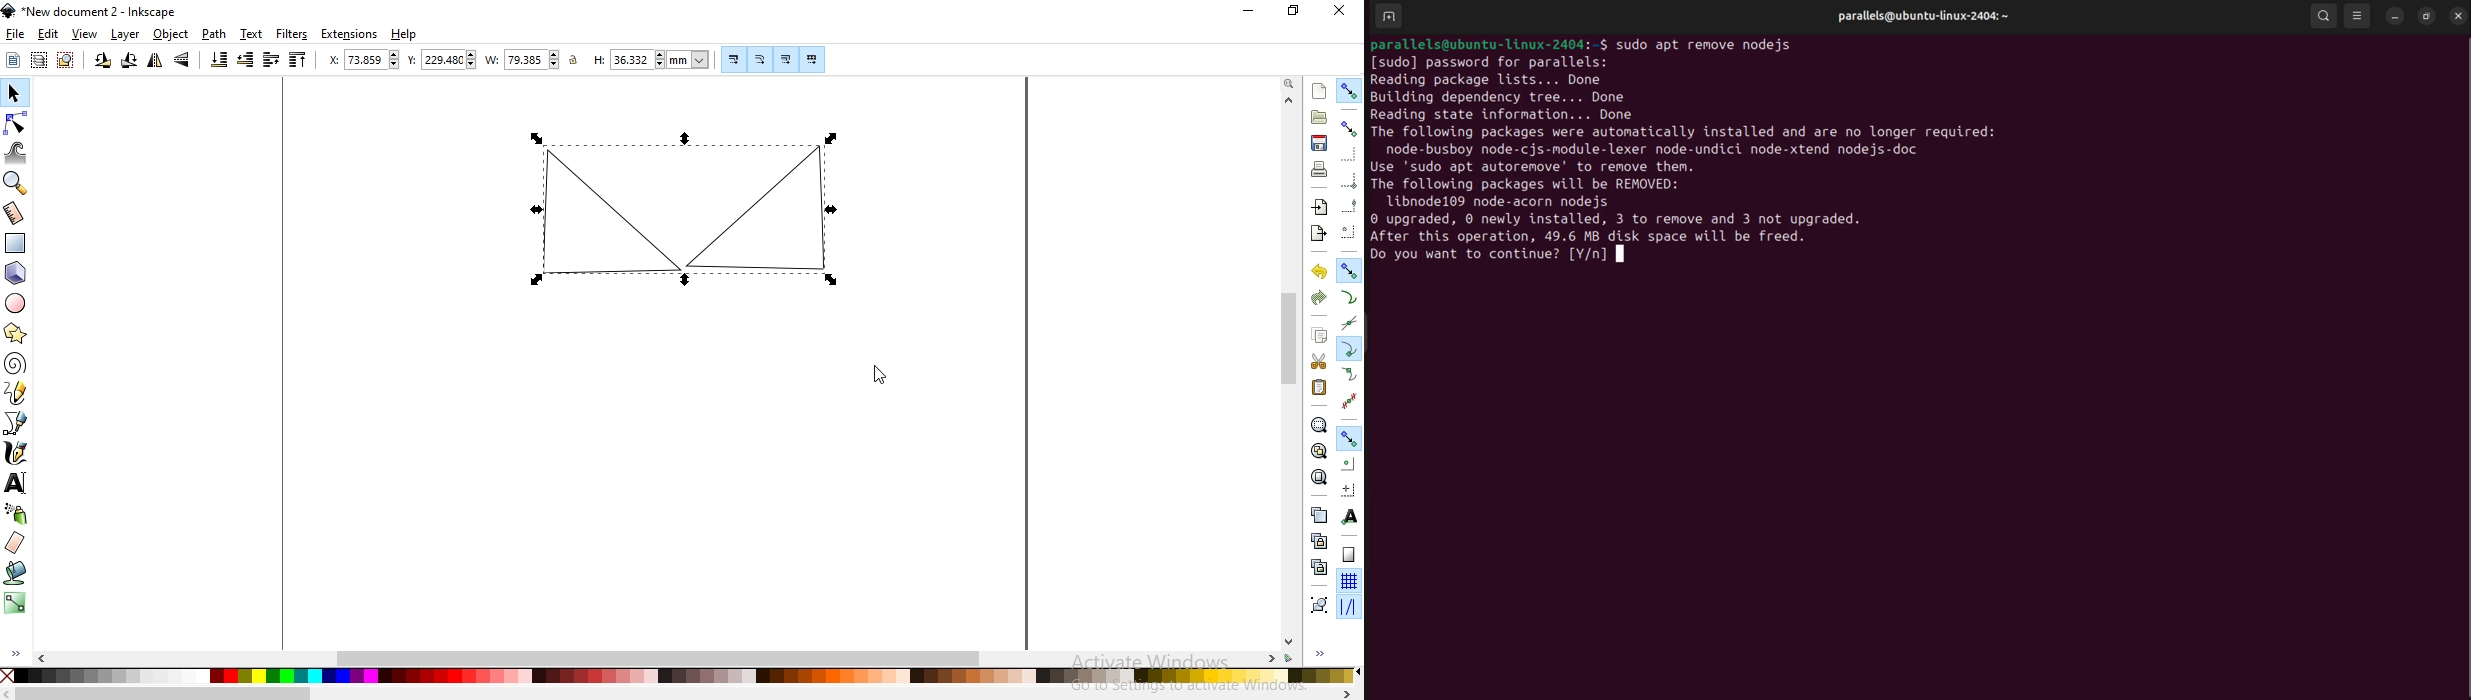 This screenshot has height=700, width=2492. I want to click on filters, so click(292, 34).